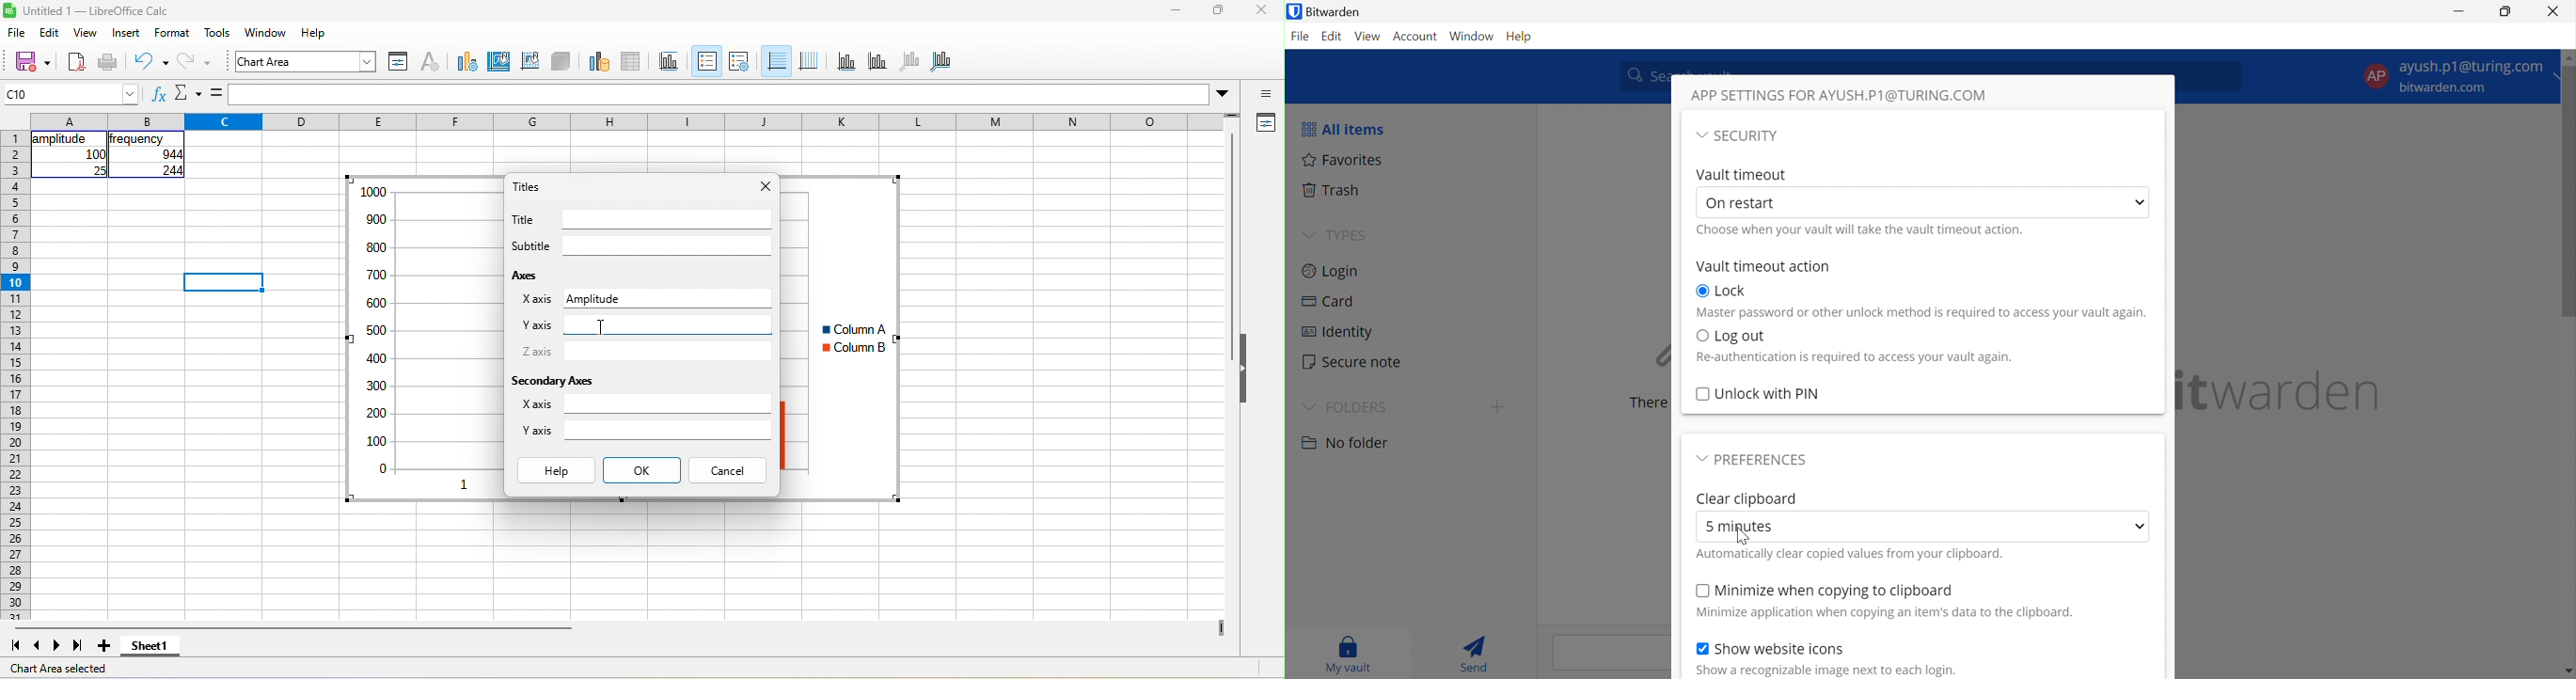 This screenshot has width=2576, height=700. I want to click on frequency, so click(136, 139).